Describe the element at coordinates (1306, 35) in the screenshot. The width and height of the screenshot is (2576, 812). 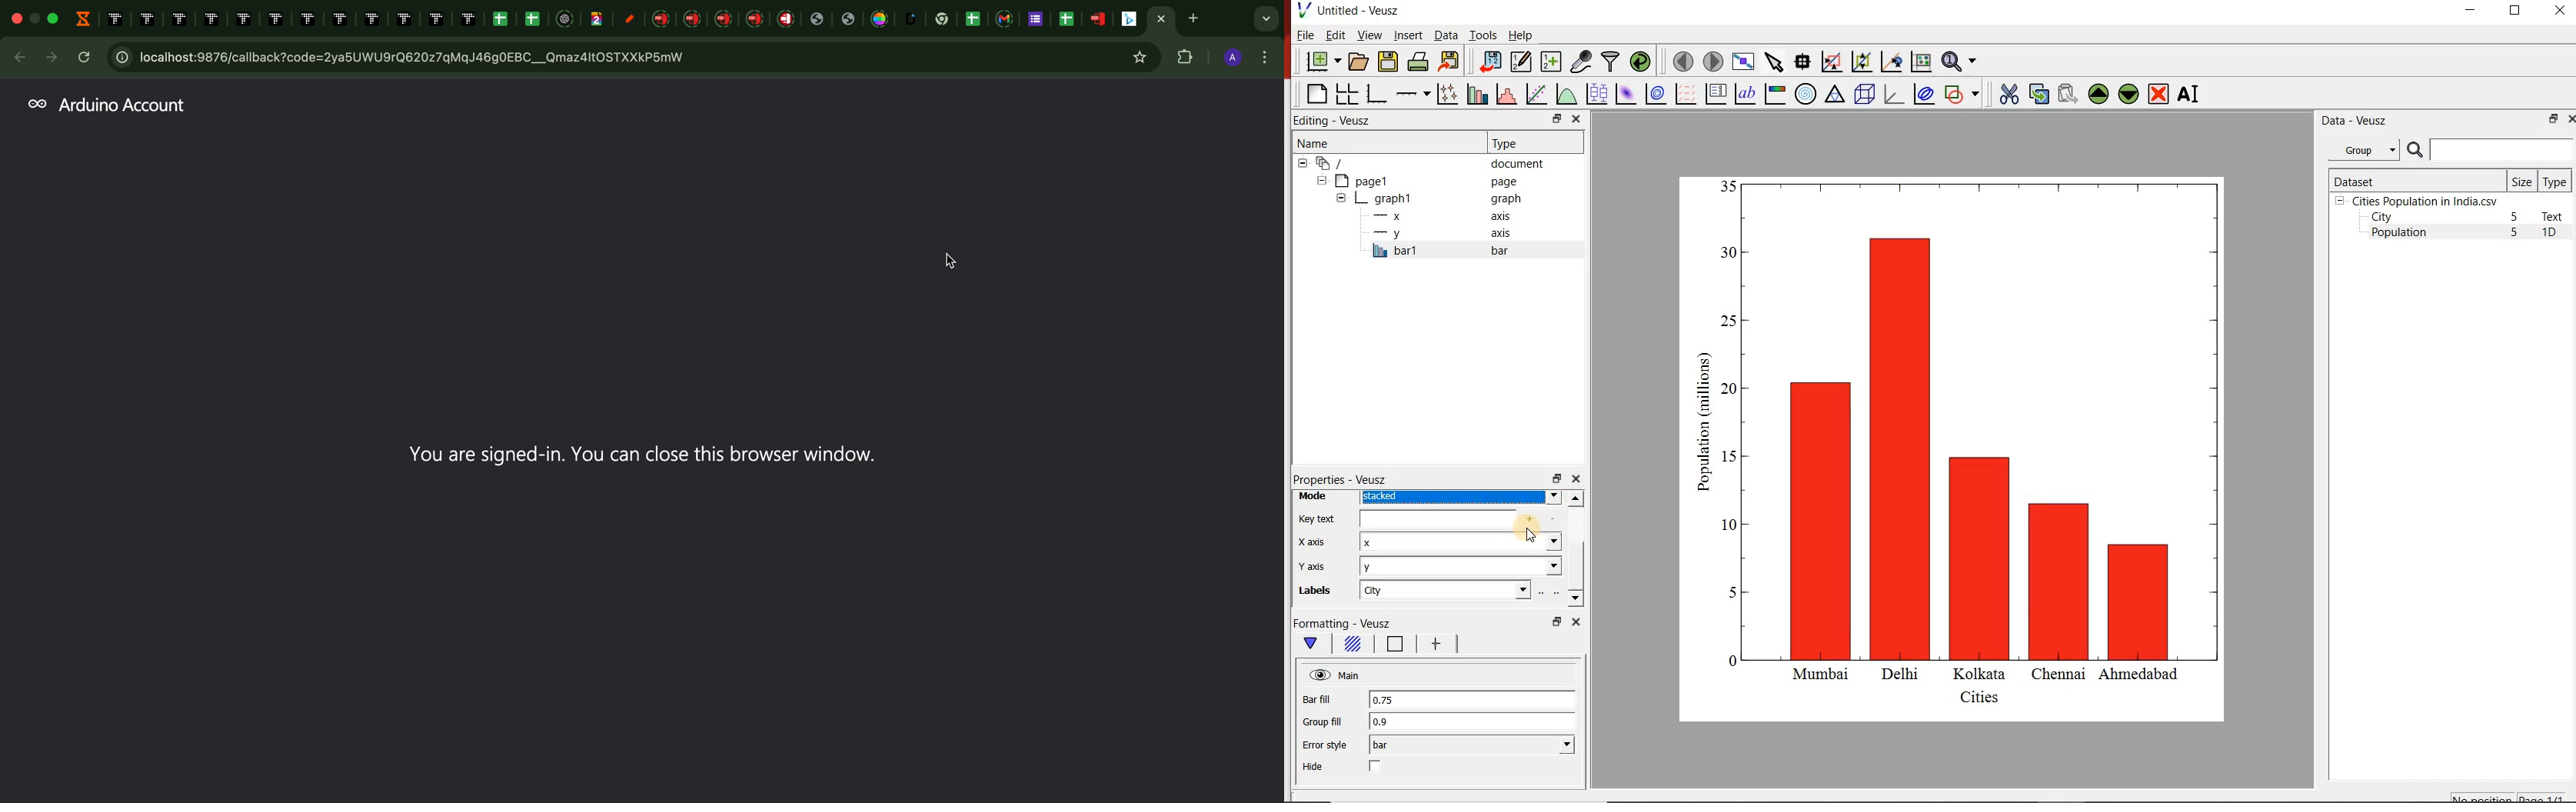
I see `File` at that location.